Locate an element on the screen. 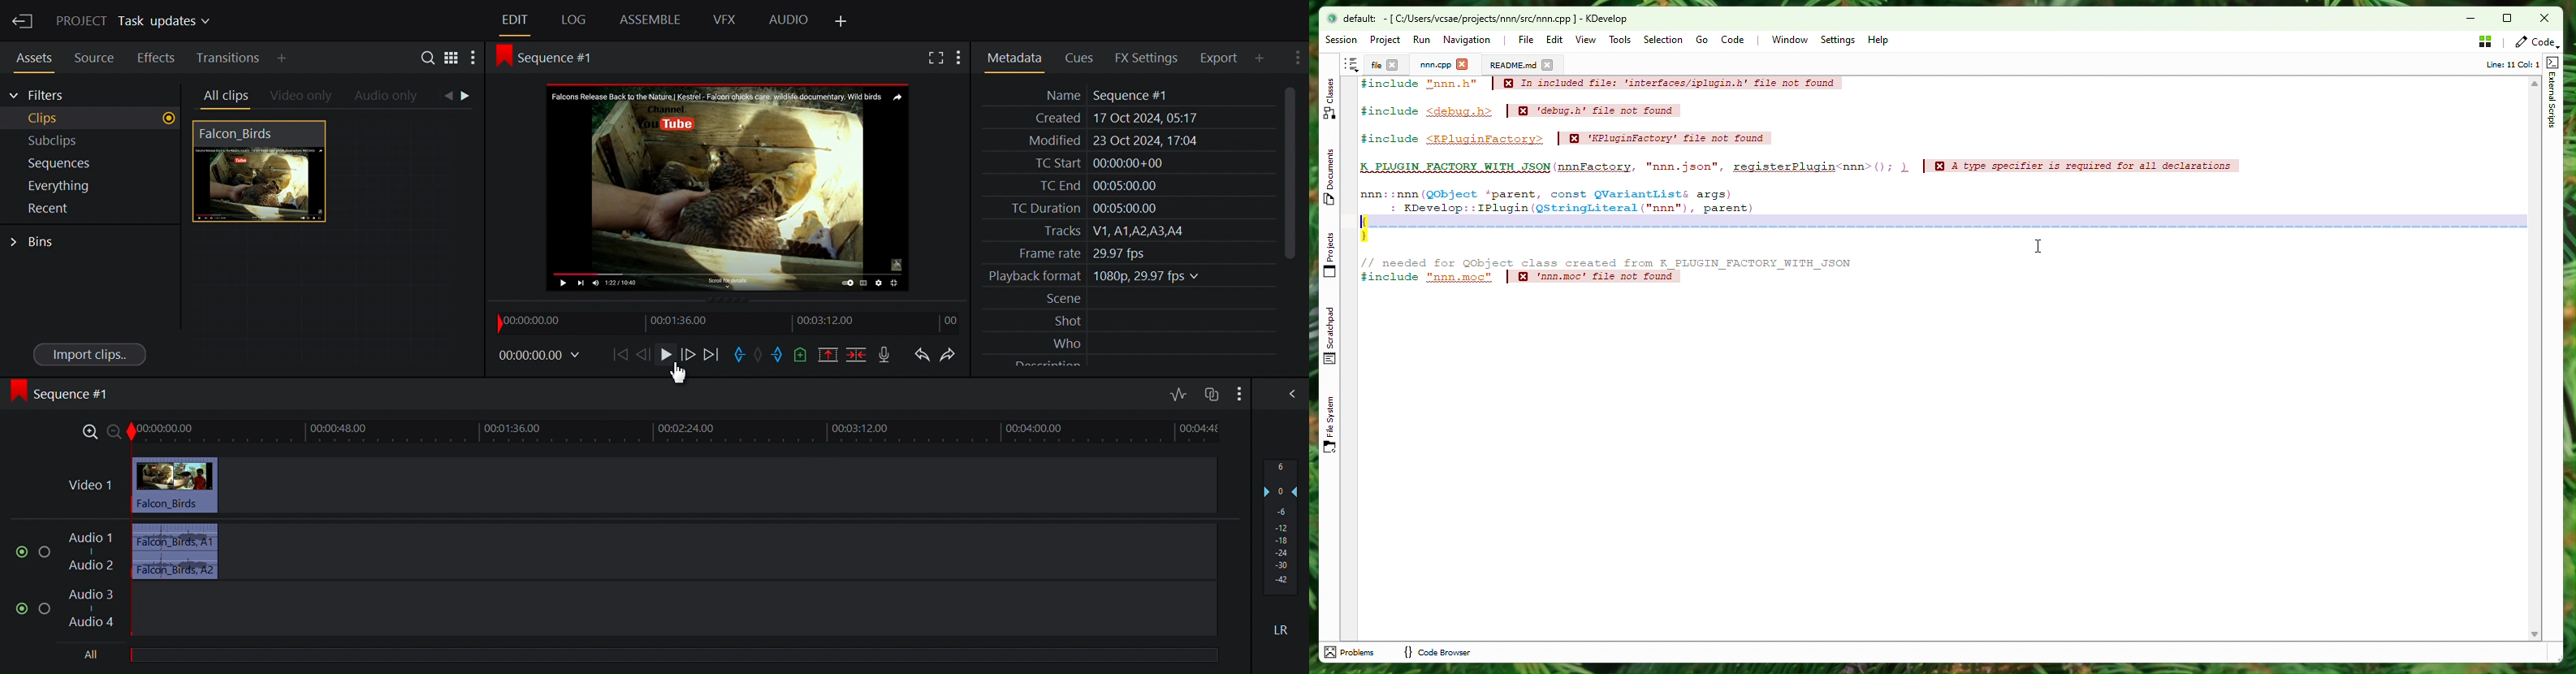  Toggle audio levels editing is located at coordinates (1180, 392).